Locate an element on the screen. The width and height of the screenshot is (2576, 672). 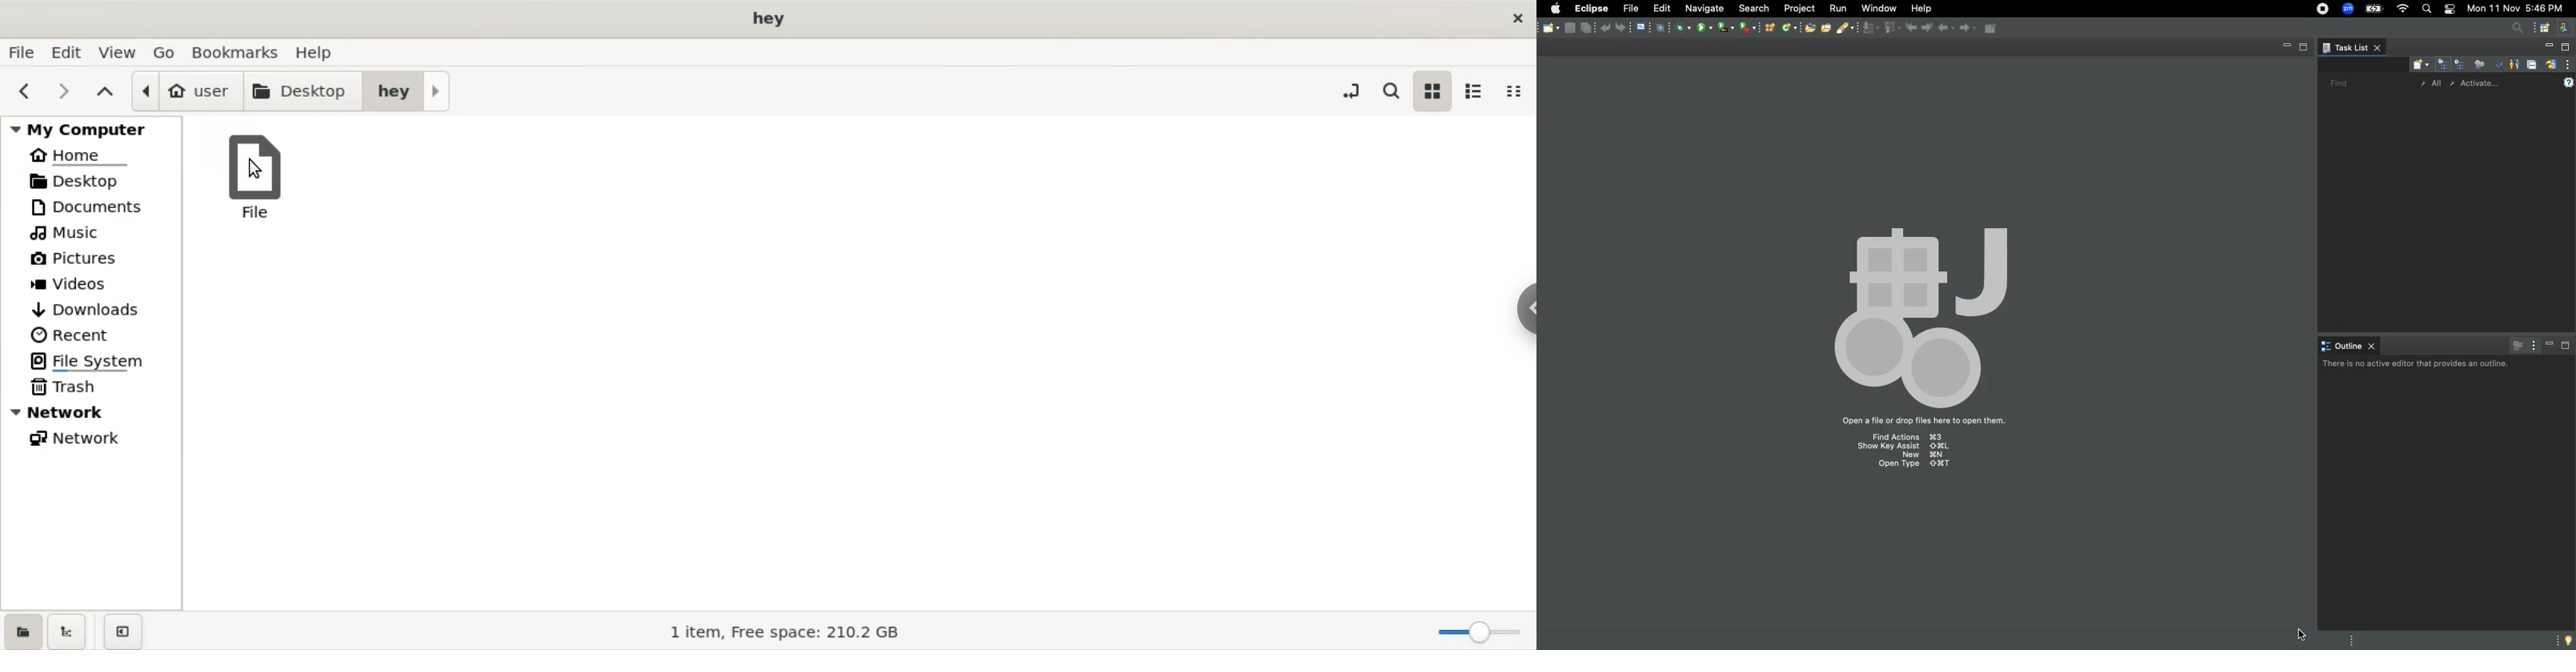
file system is located at coordinates (97, 361).